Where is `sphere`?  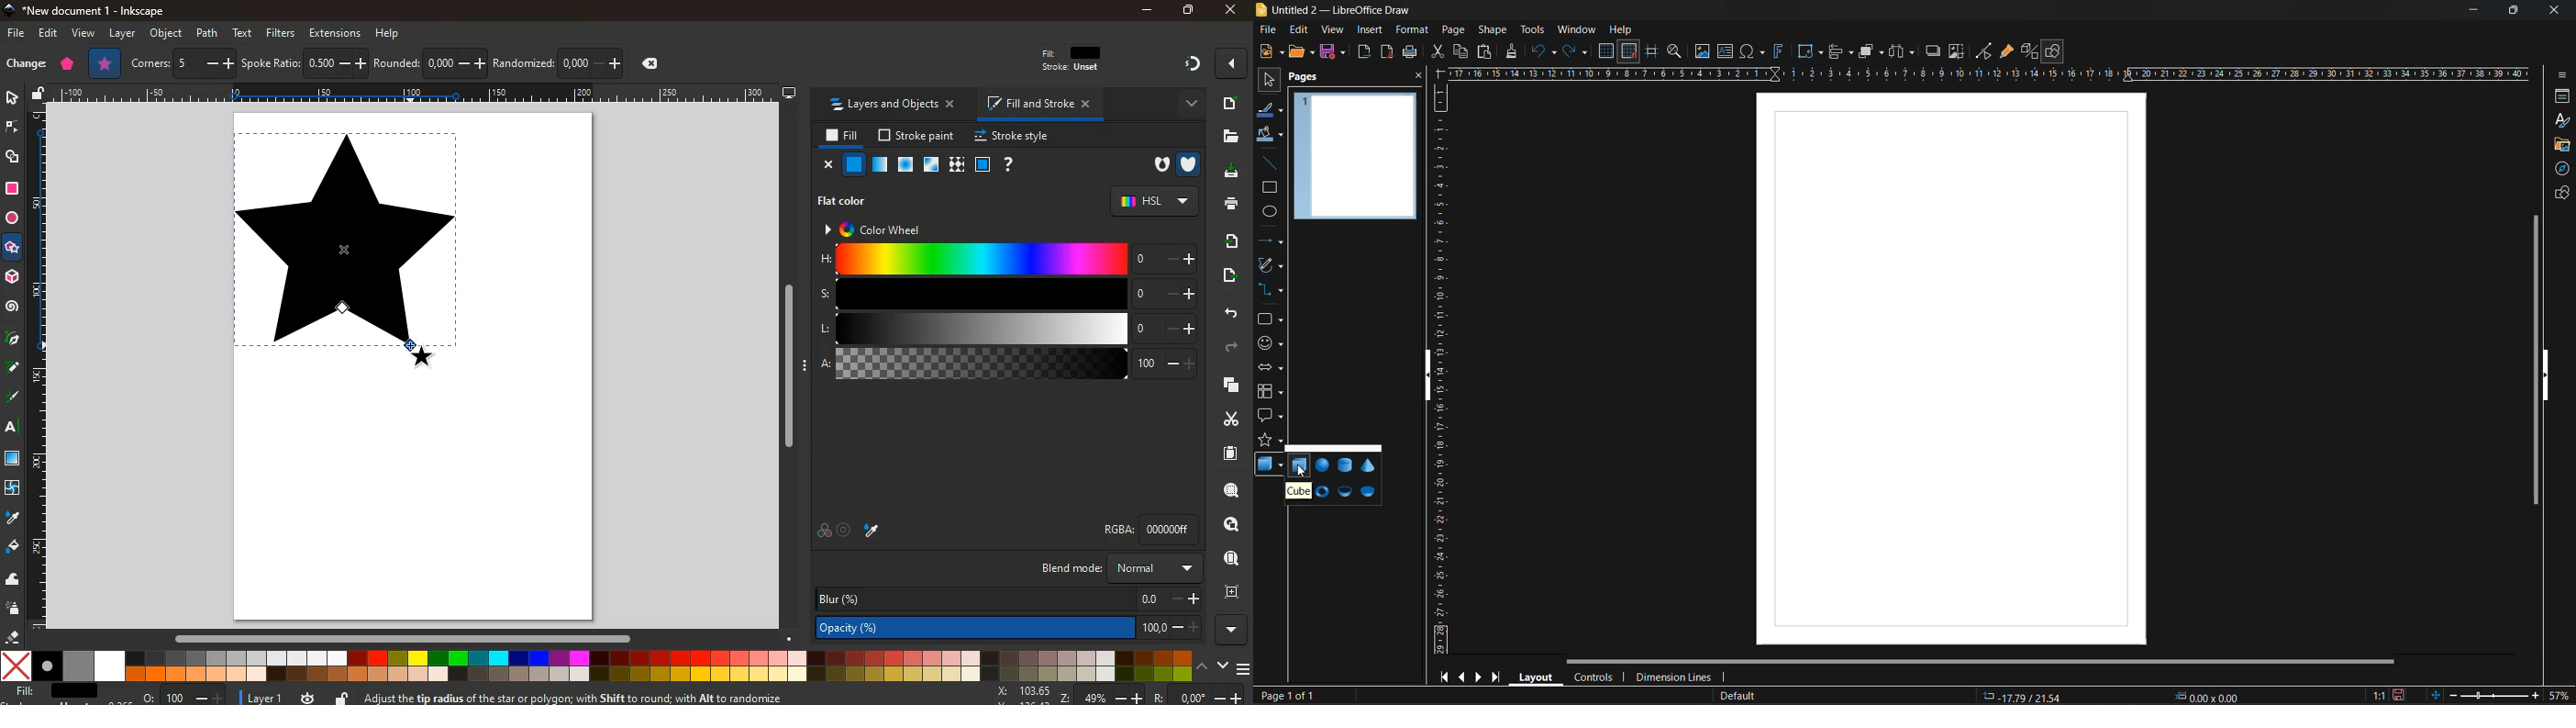
sphere is located at coordinates (1326, 467).